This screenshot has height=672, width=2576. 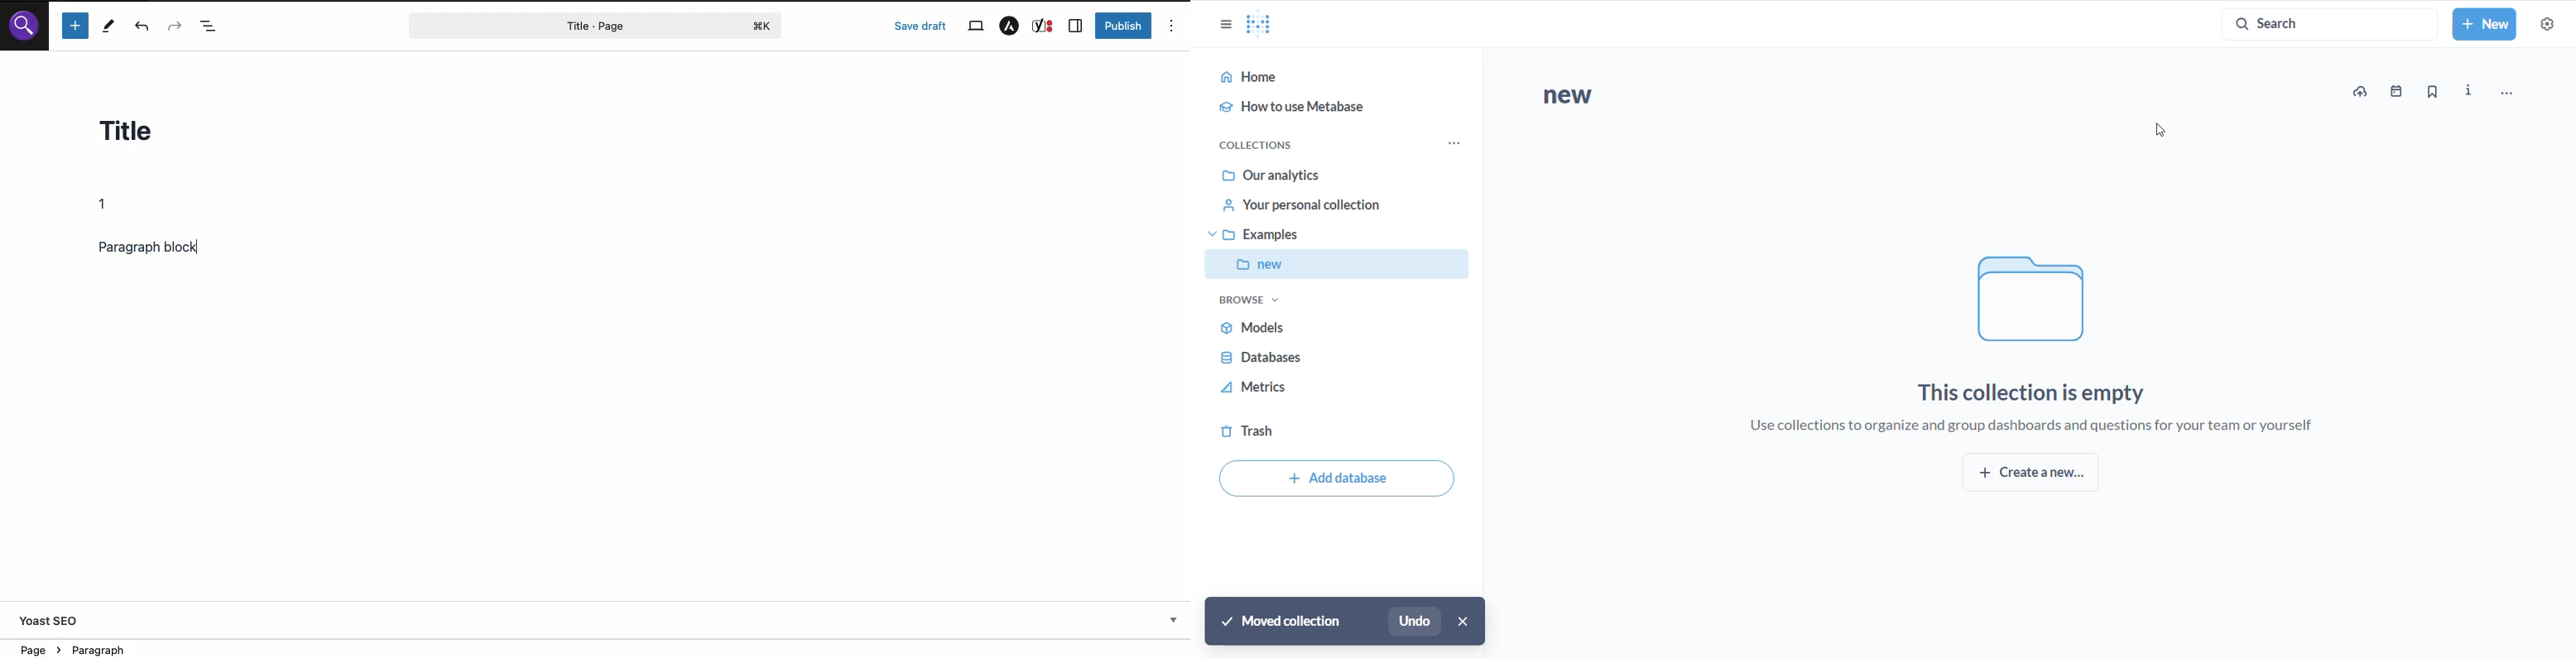 What do you see at coordinates (50, 623) in the screenshot?
I see `Yoast SEO` at bounding box center [50, 623].